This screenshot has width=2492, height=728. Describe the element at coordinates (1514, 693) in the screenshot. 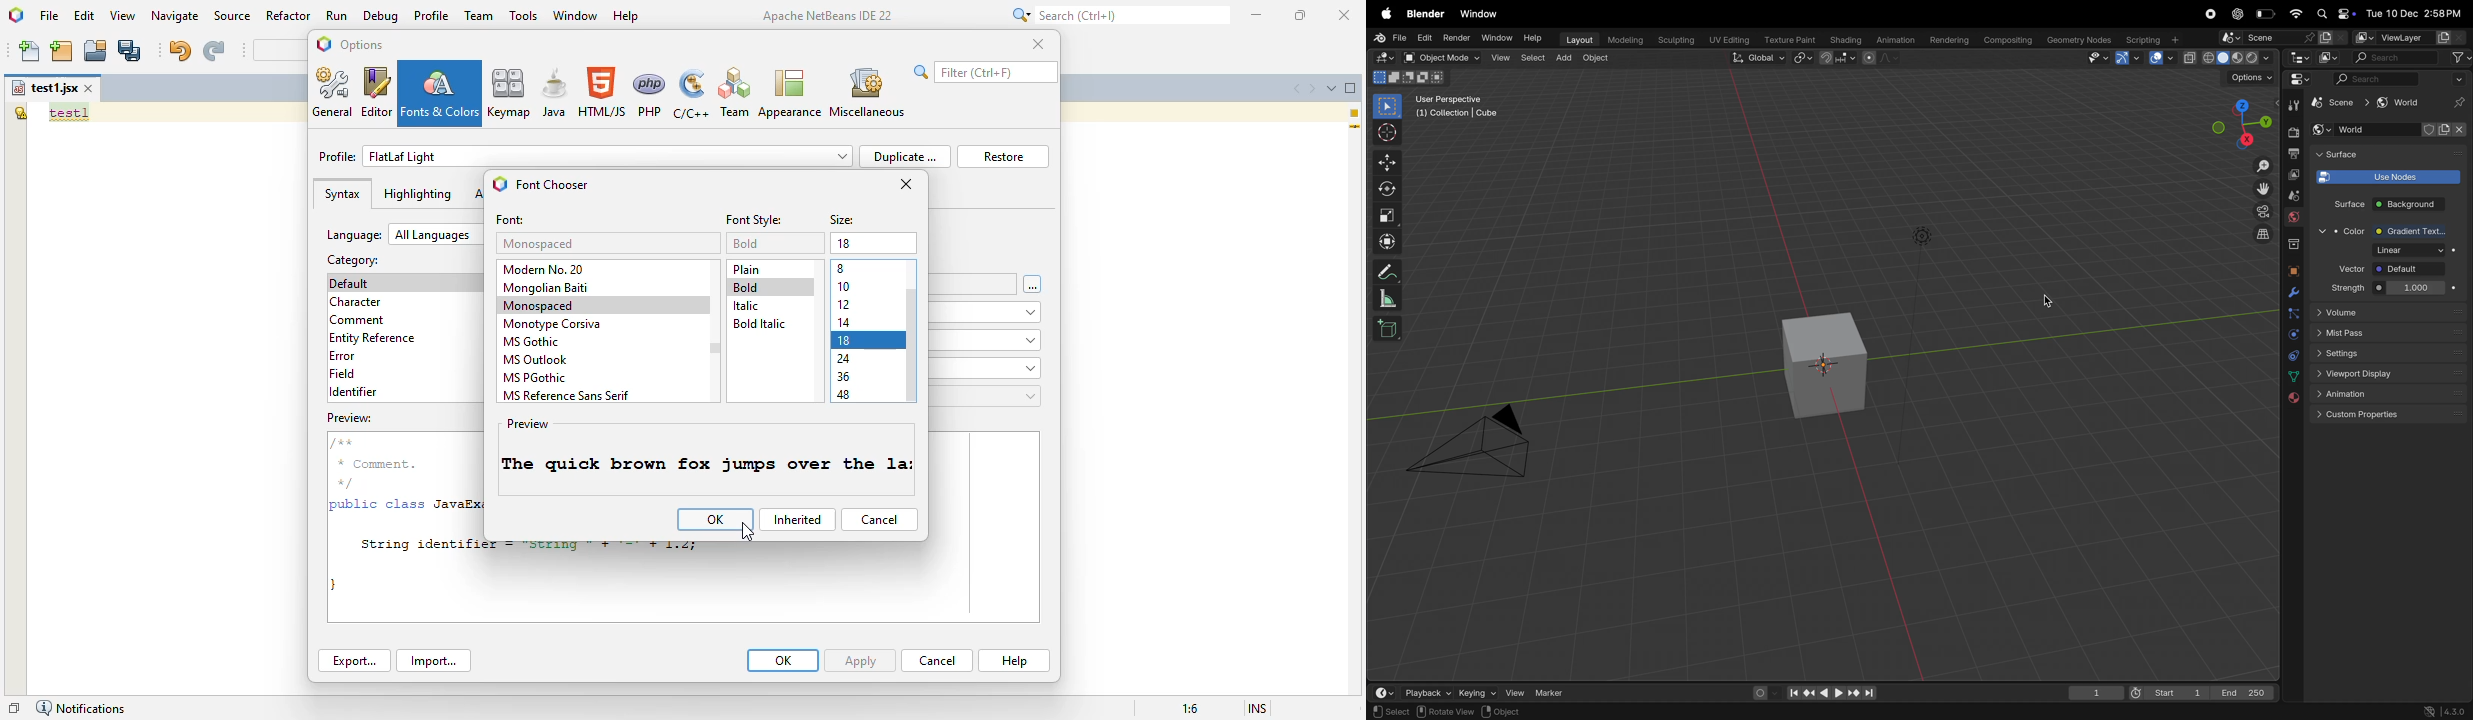

I see `view` at that location.